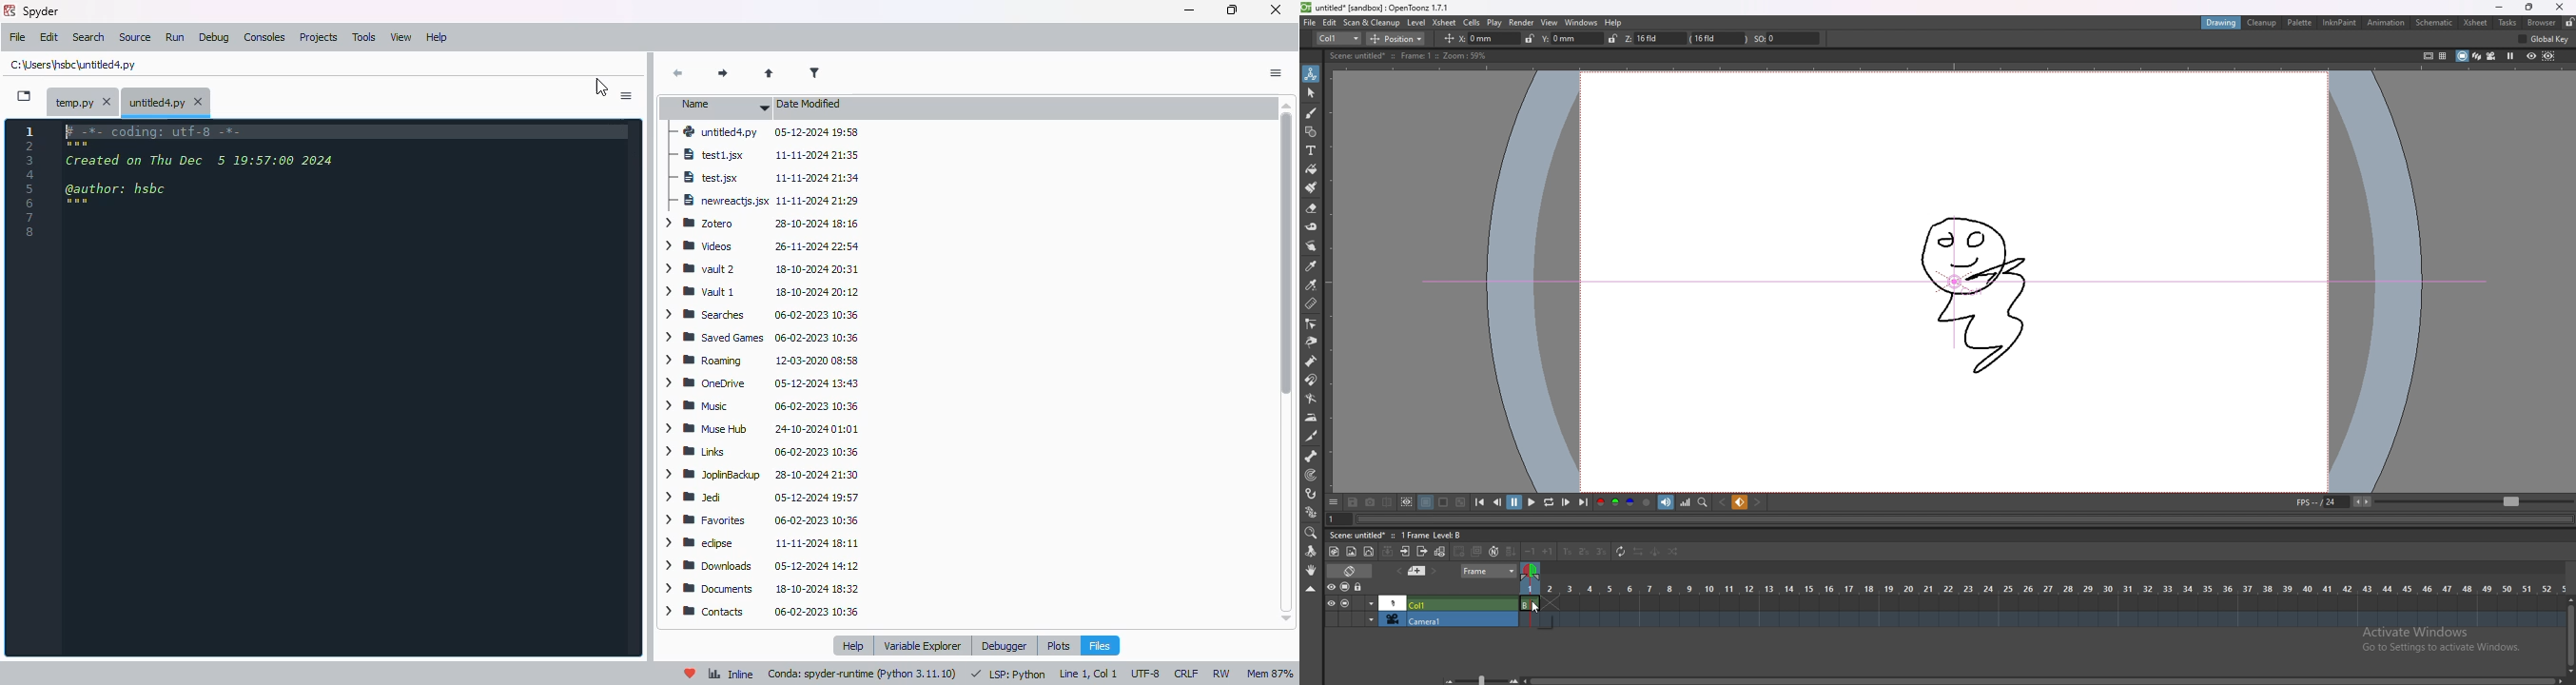 The width and height of the screenshot is (2576, 700). What do you see at coordinates (1312, 475) in the screenshot?
I see `target` at bounding box center [1312, 475].